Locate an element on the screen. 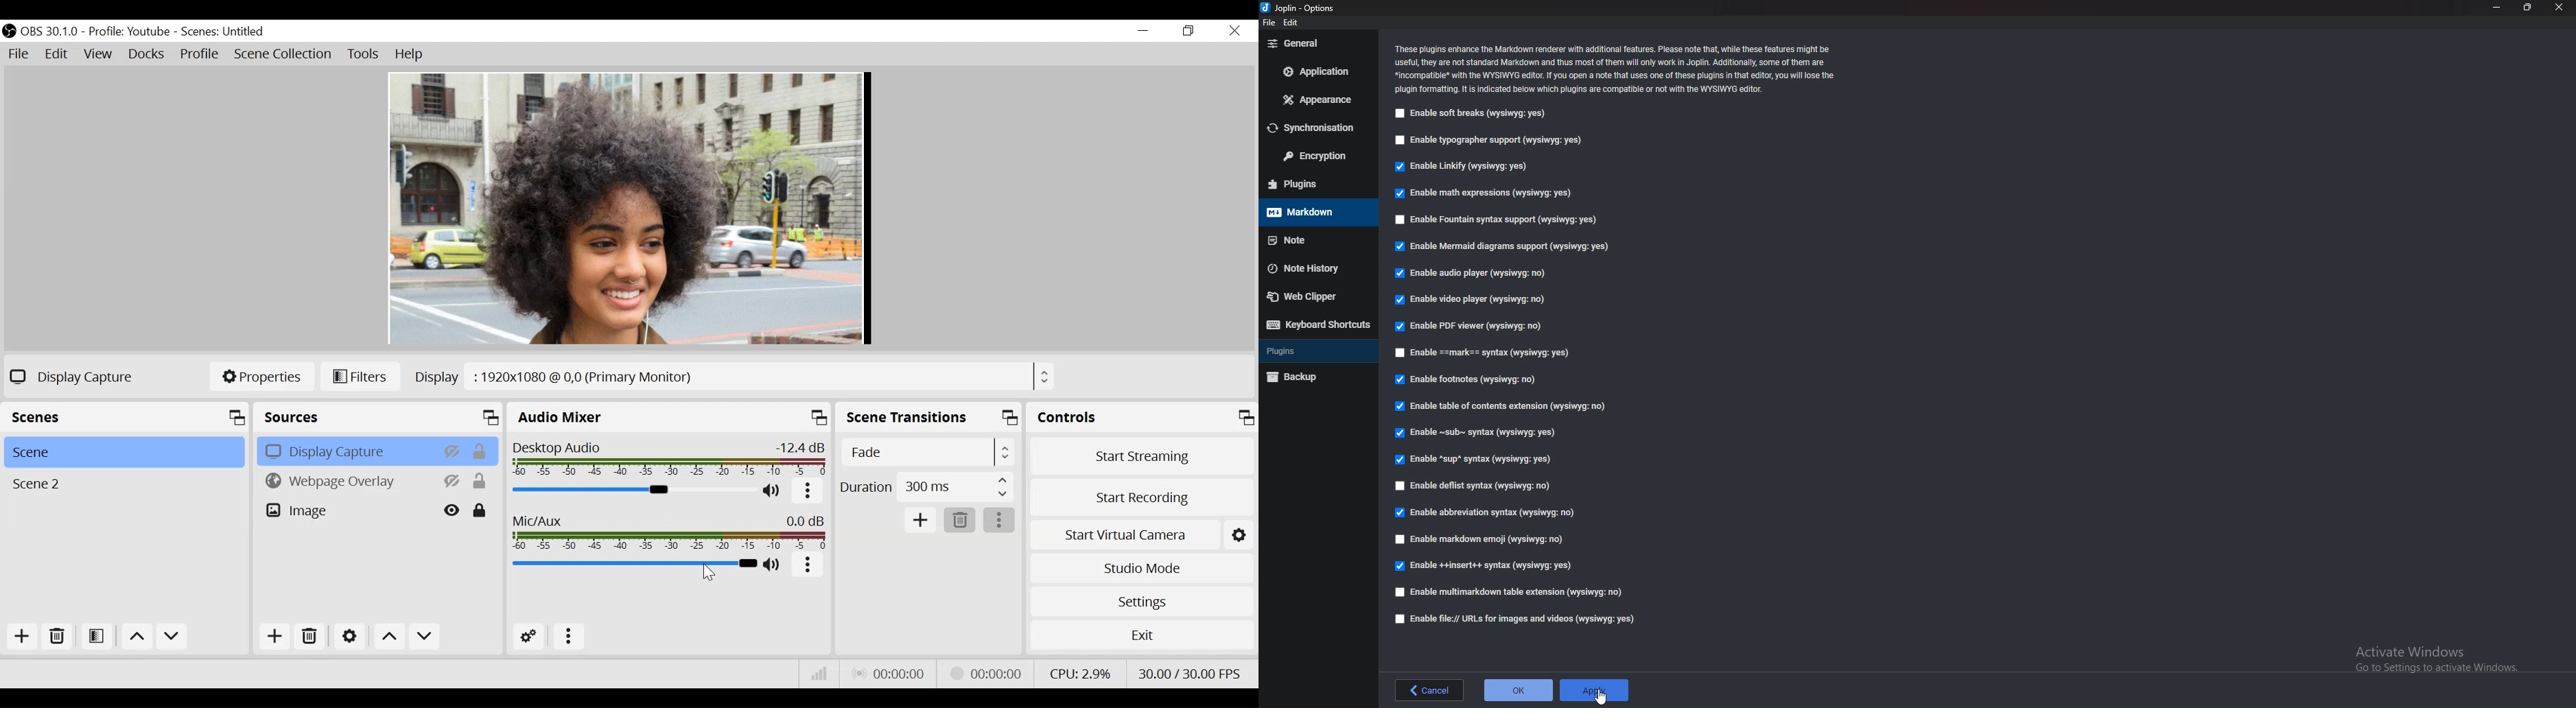  OBS Studio Desktop Icon is located at coordinates (9, 31).